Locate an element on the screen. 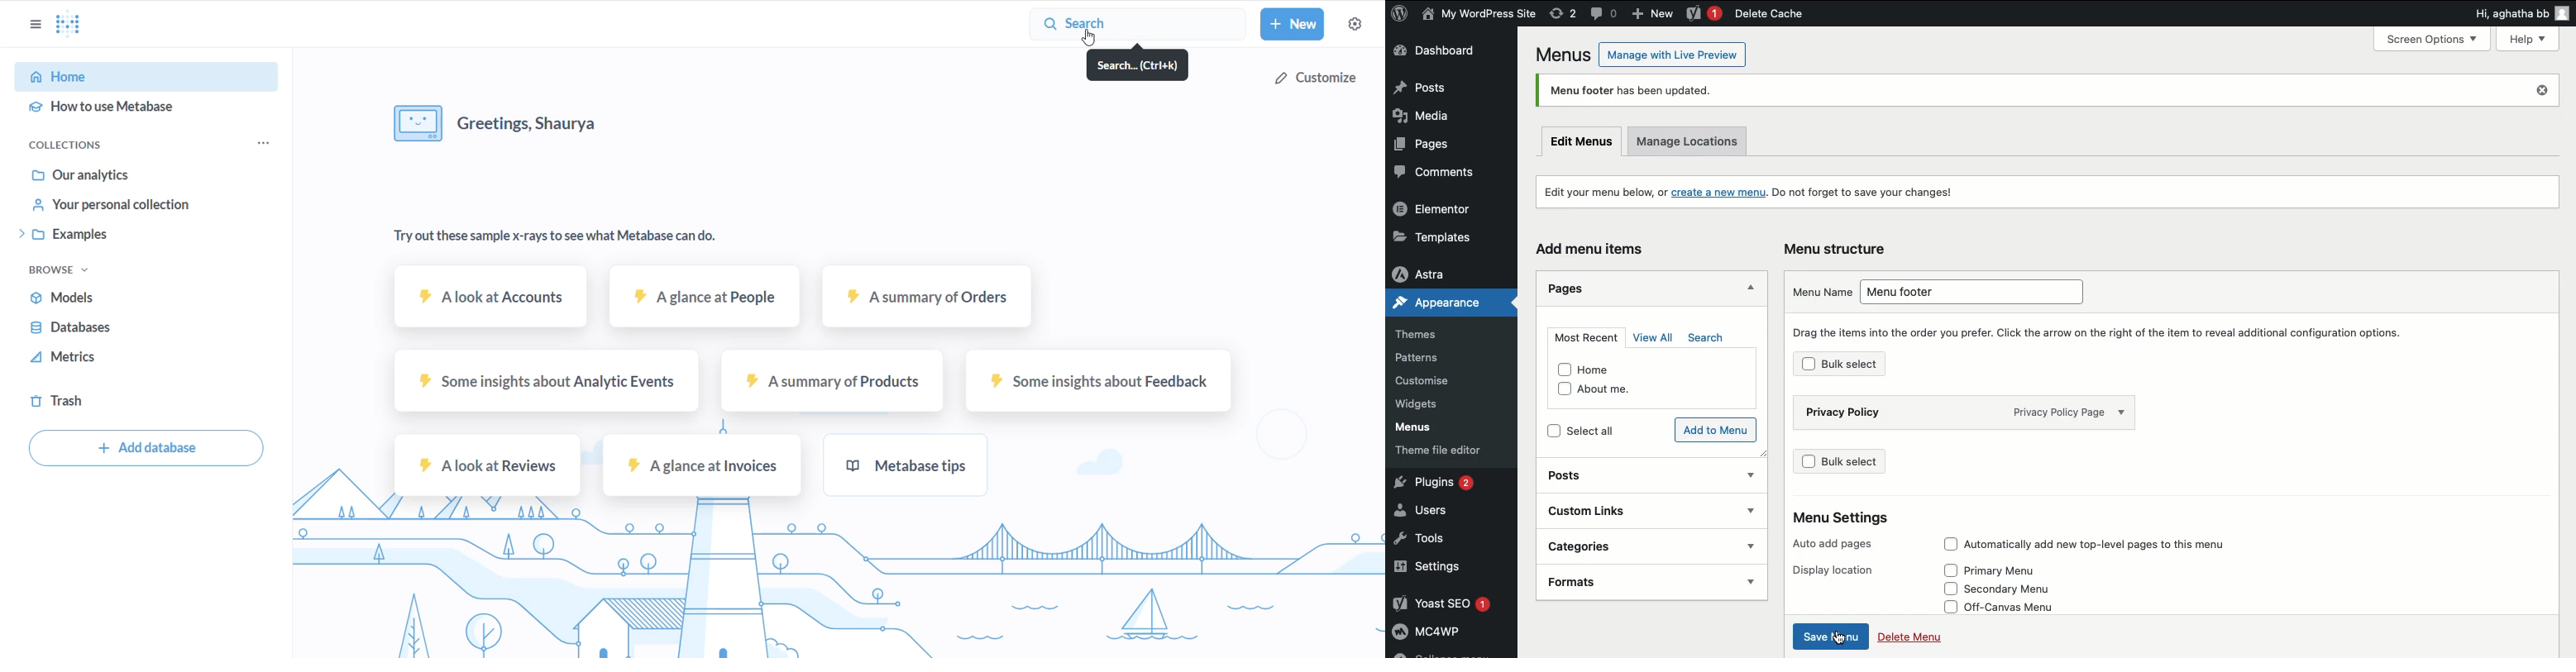 The height and width of the screenshot is (672, 2576). Appearance is located at coordinates (1433, 306).